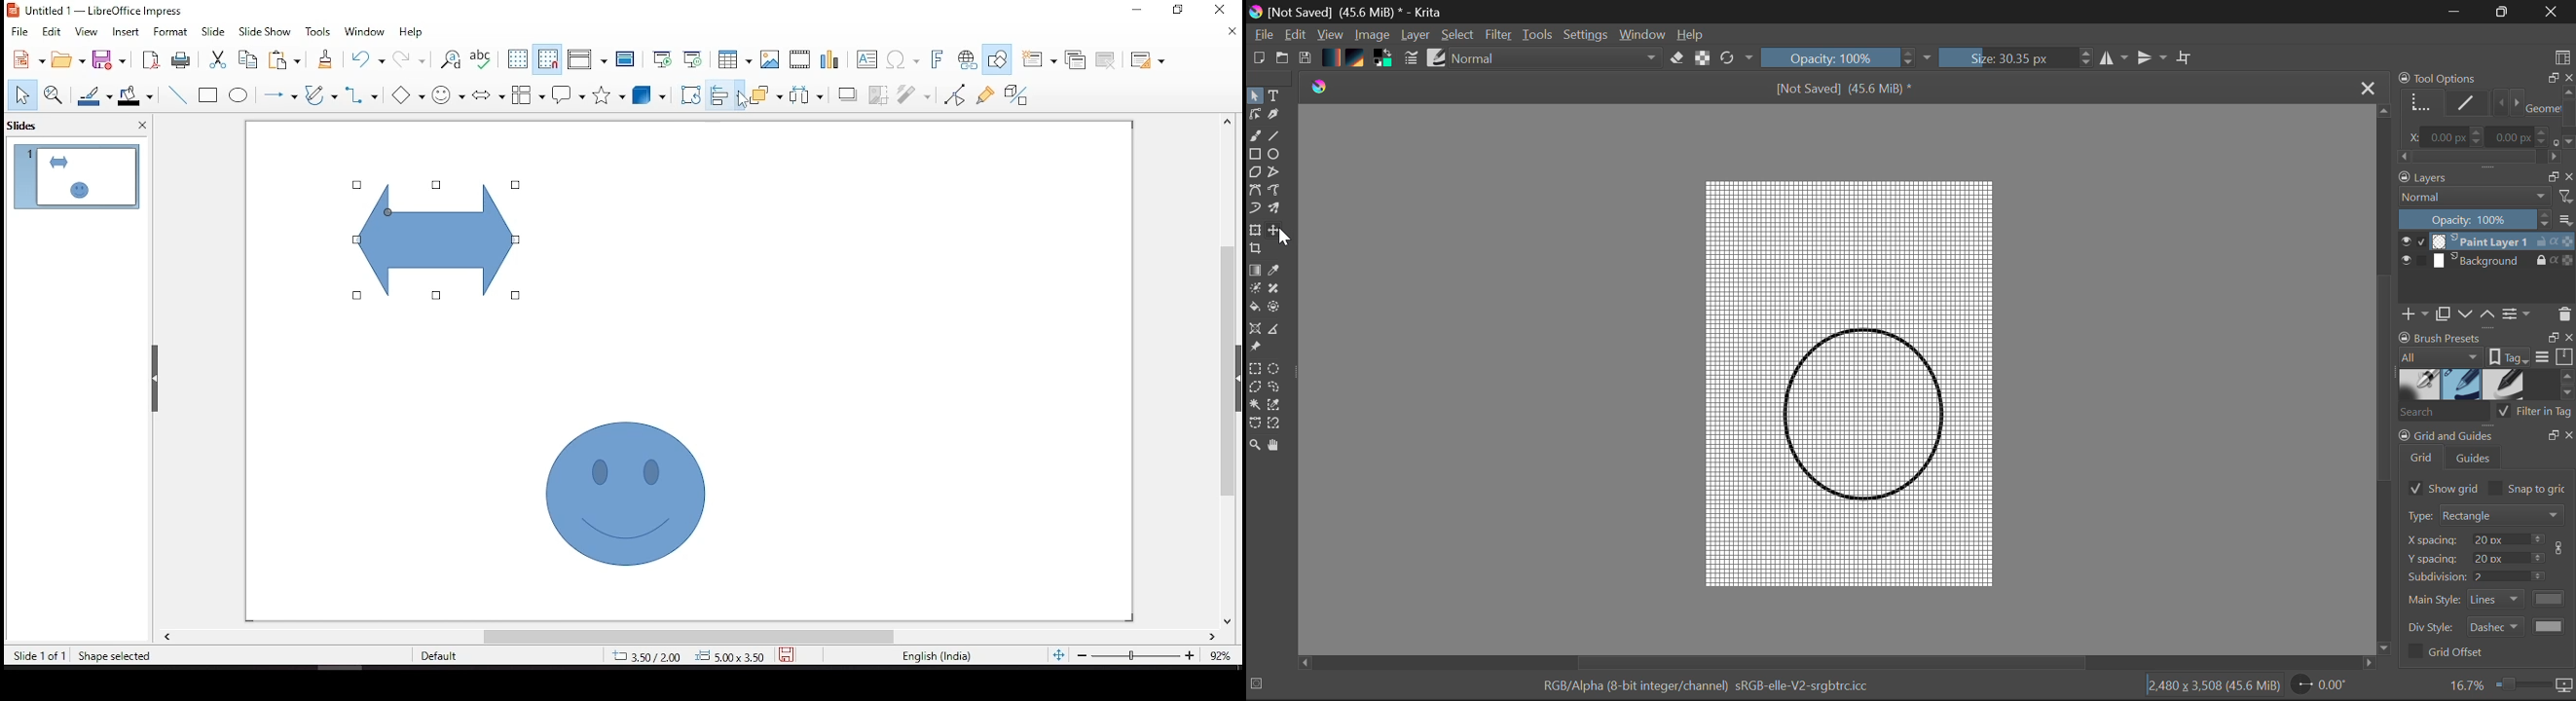 The height and width of the screenshot is (728, 2576). What do you see at coordinates (1279, 192) in the screenshot?
I see `Freehand Path Tool` at bounding box center [1279, 192].